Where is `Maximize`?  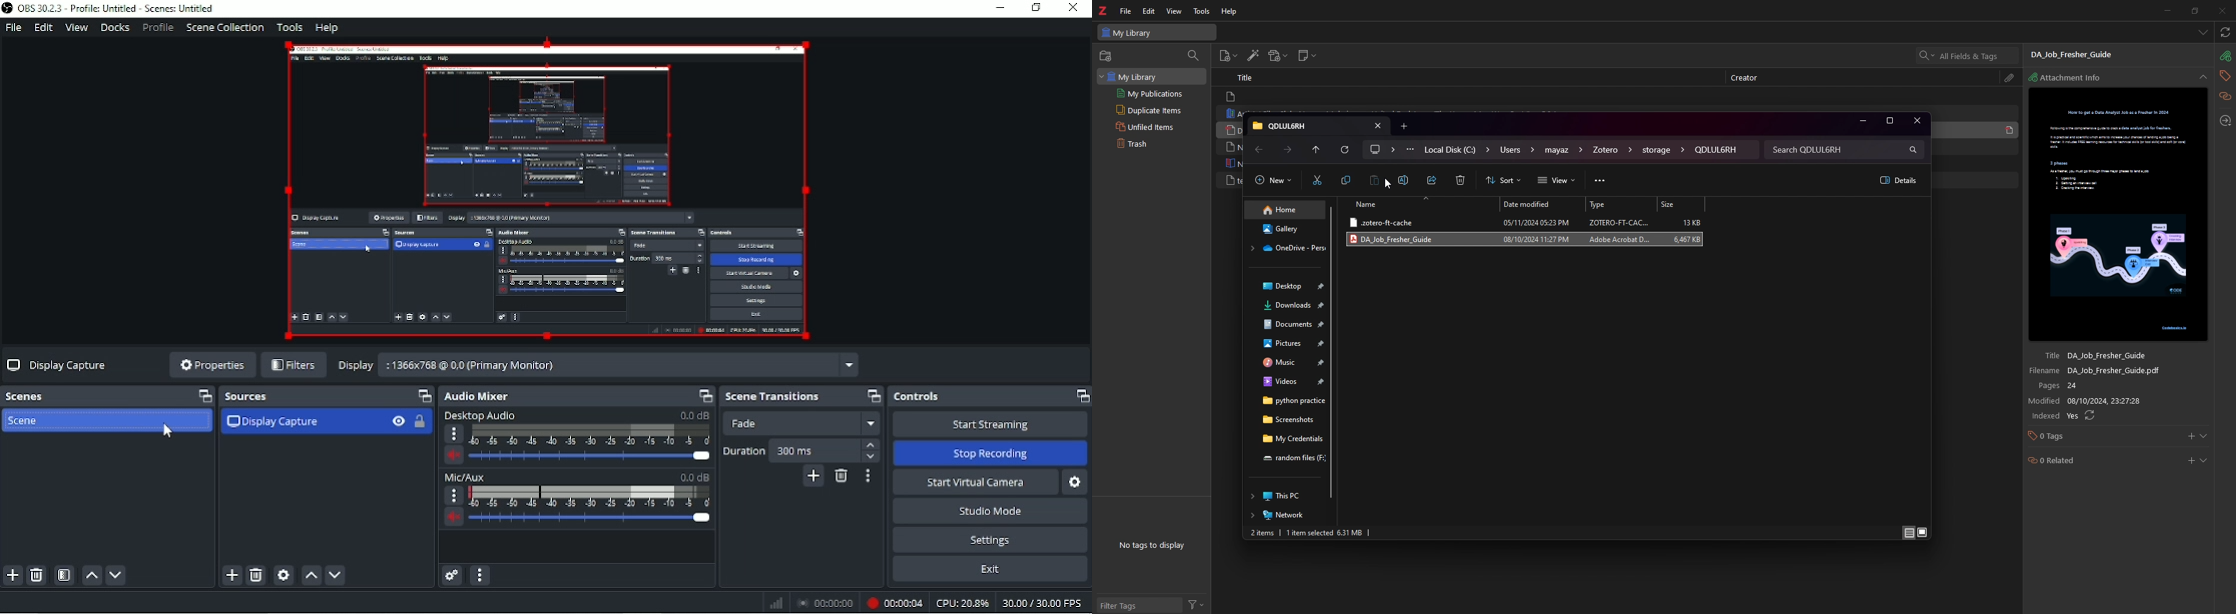
Maximize is located at coordinates (422, 396).